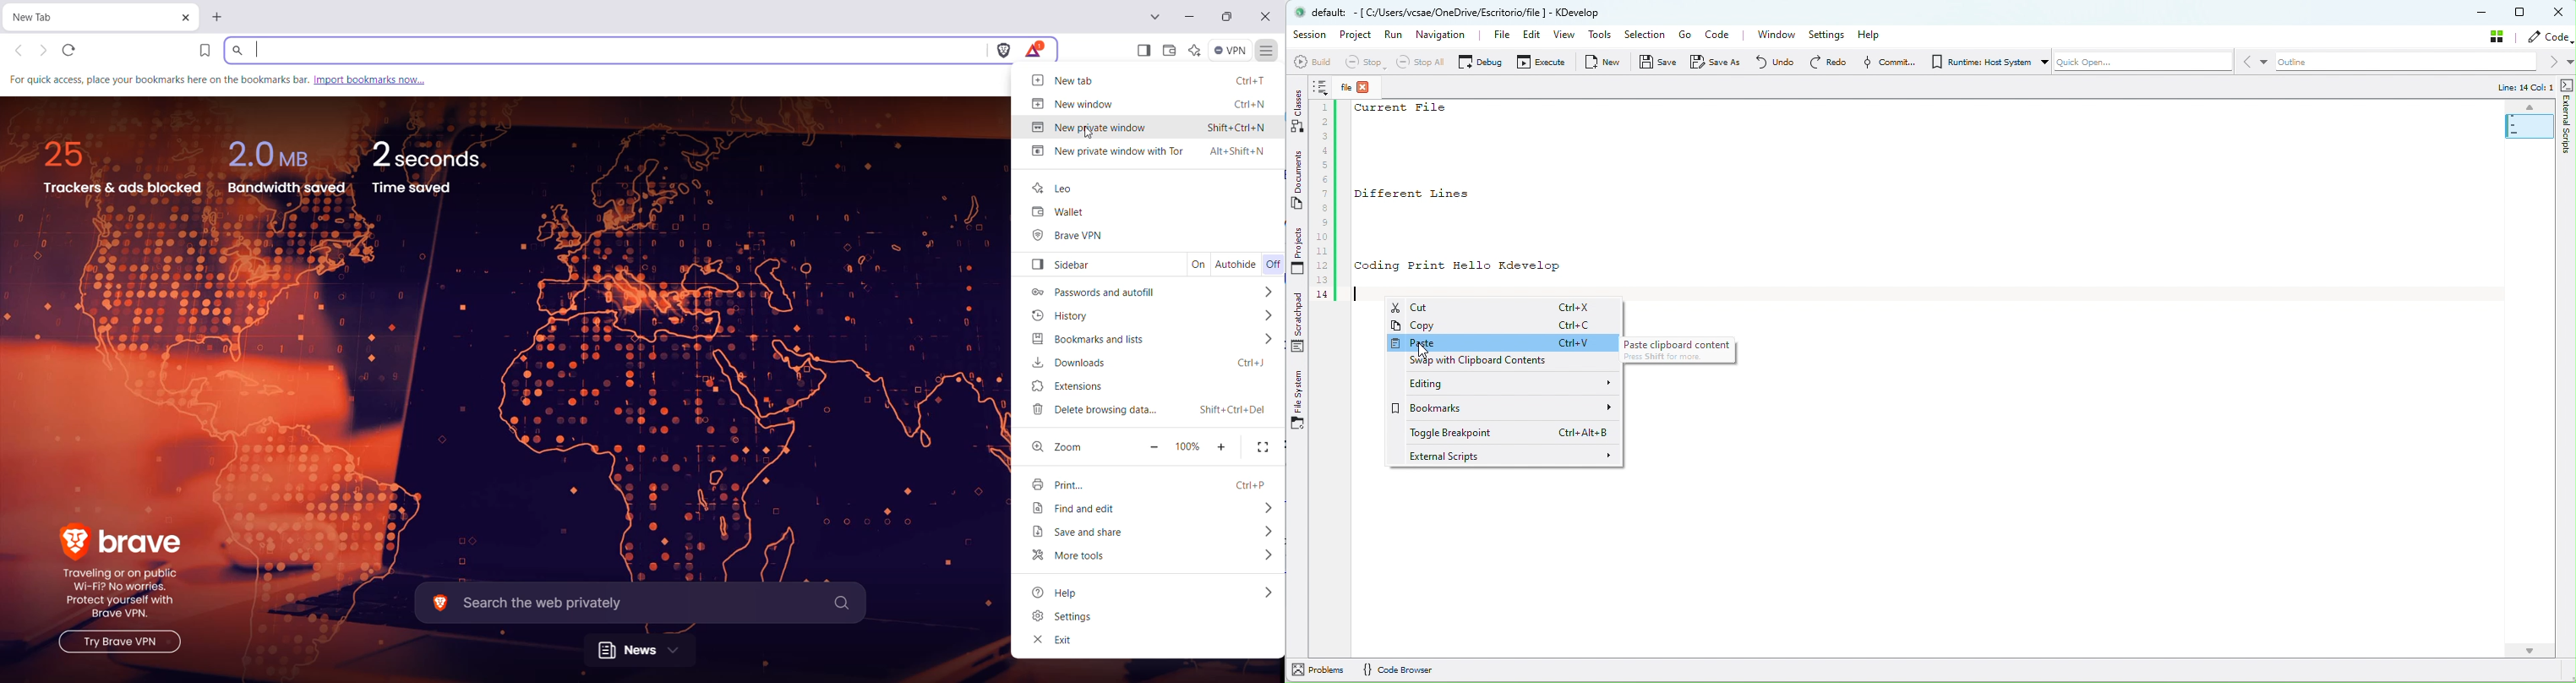 Image resolution: width=2576 pixels, height=700 pixels. Describe the element at coordinates (208, 51) in the screenshot. I see `Bookmark this Tab` at that location.